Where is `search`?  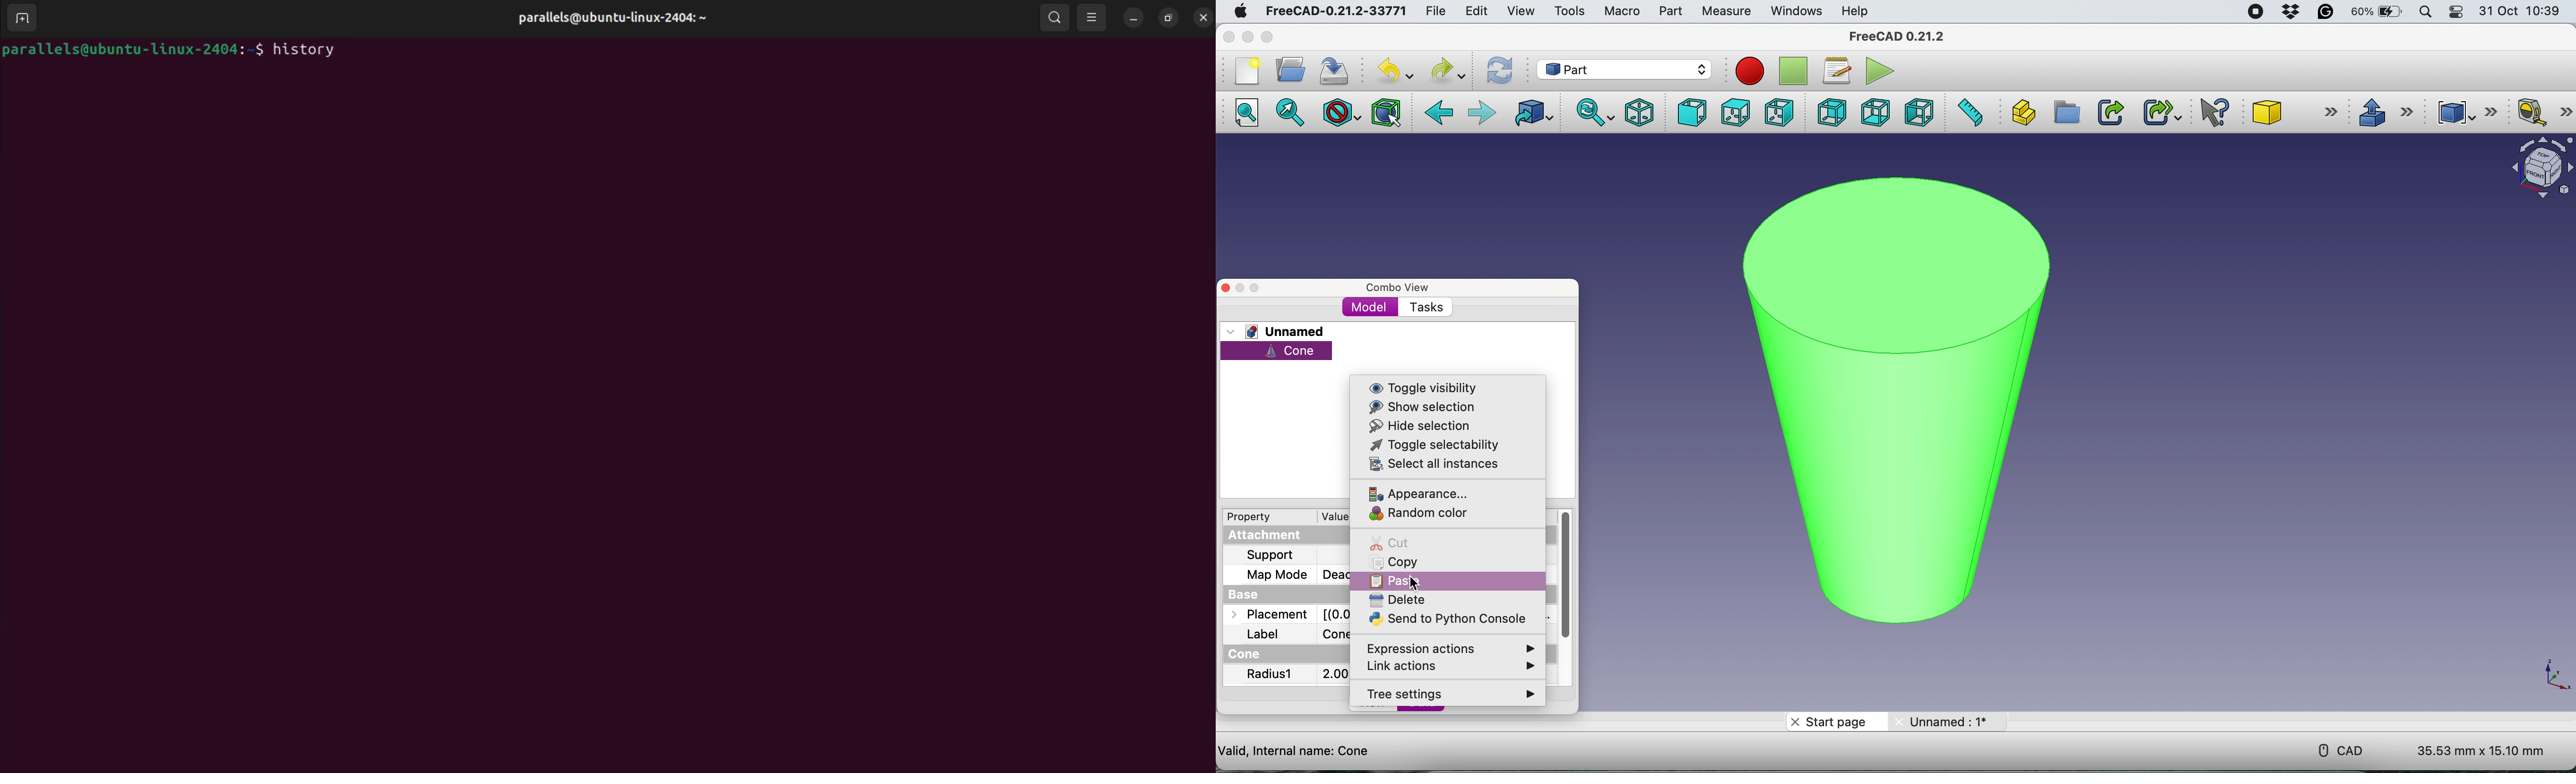
search is located at coordinates (1057, 17).